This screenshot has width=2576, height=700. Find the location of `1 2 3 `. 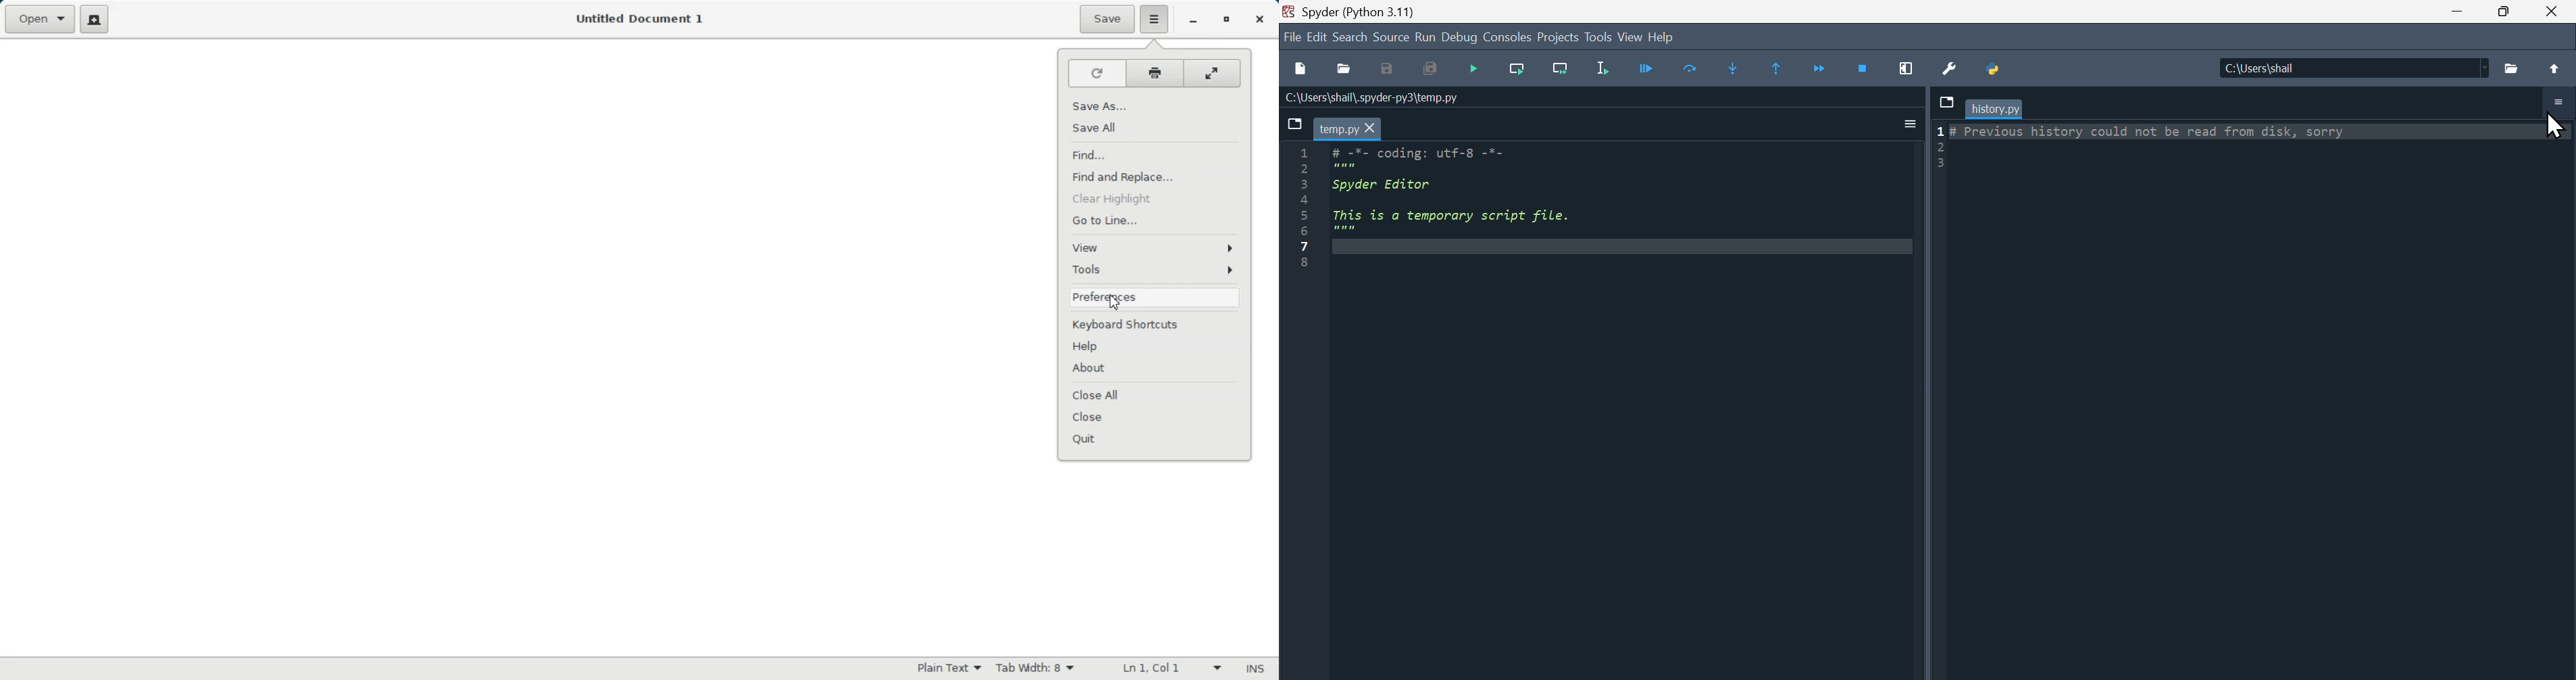

1 2 3  is located at coordinates (1941, 147).